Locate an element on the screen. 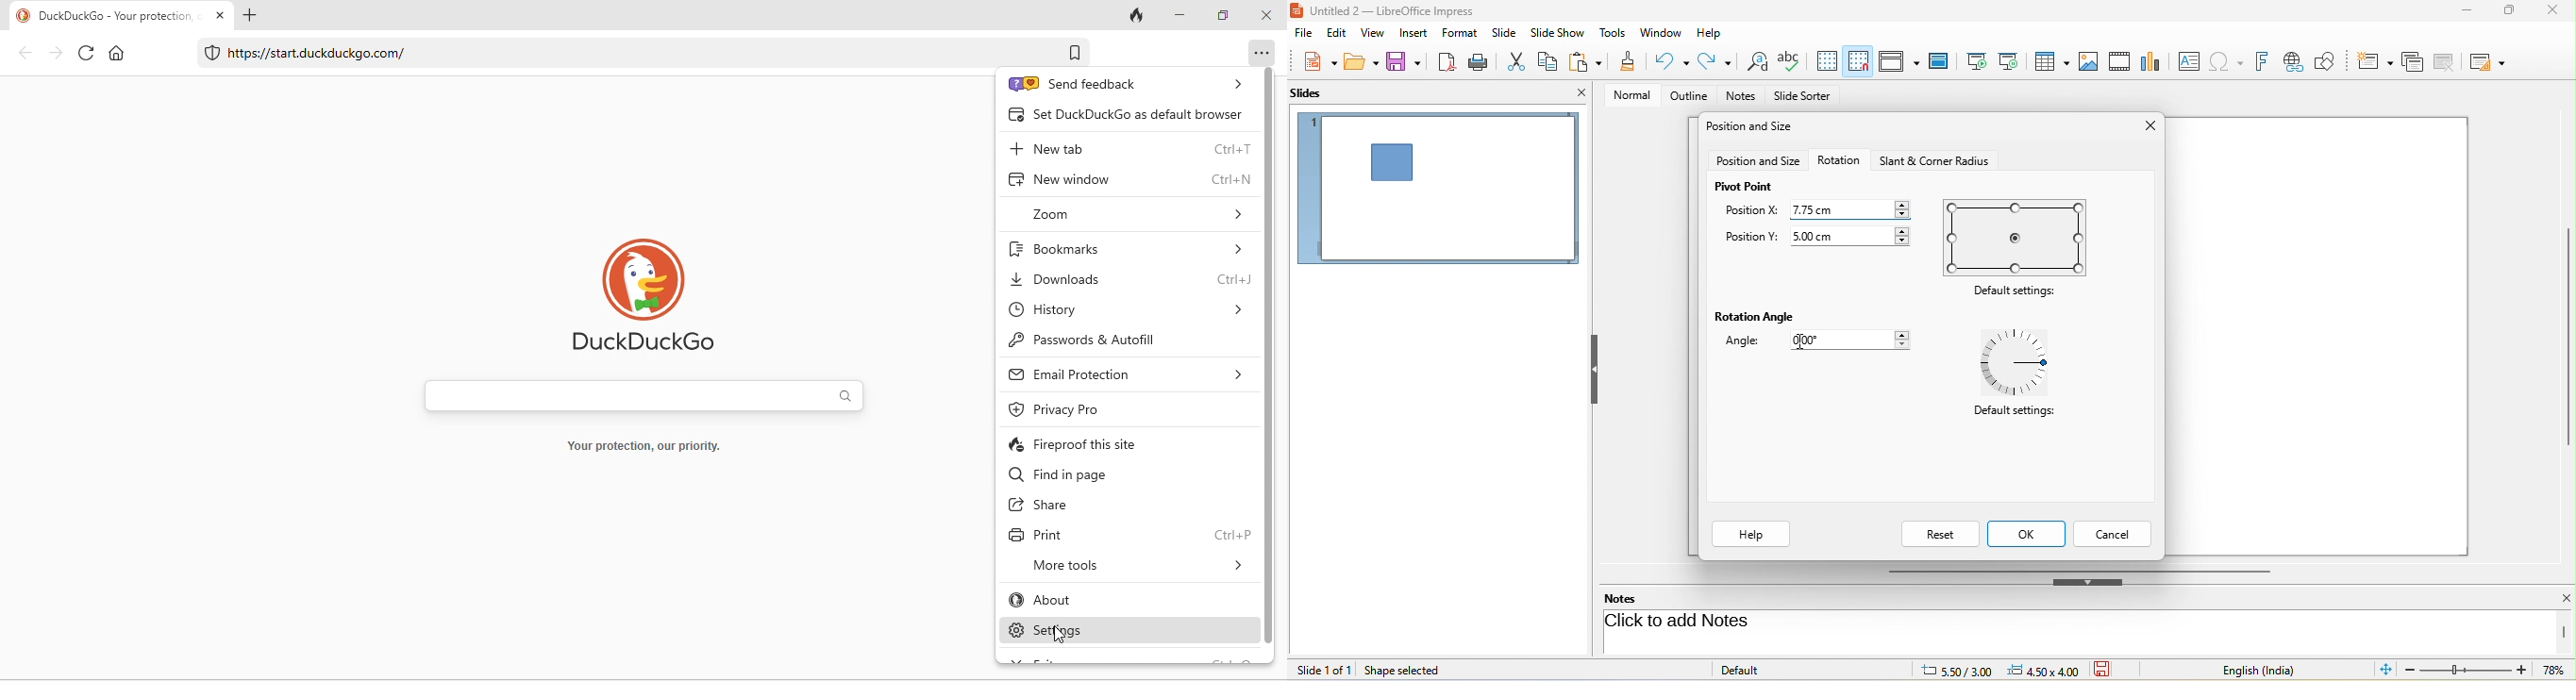 Image resolution: width=2576 pixels, height=700 pixels. edit is located at coordinates (1335, 34).